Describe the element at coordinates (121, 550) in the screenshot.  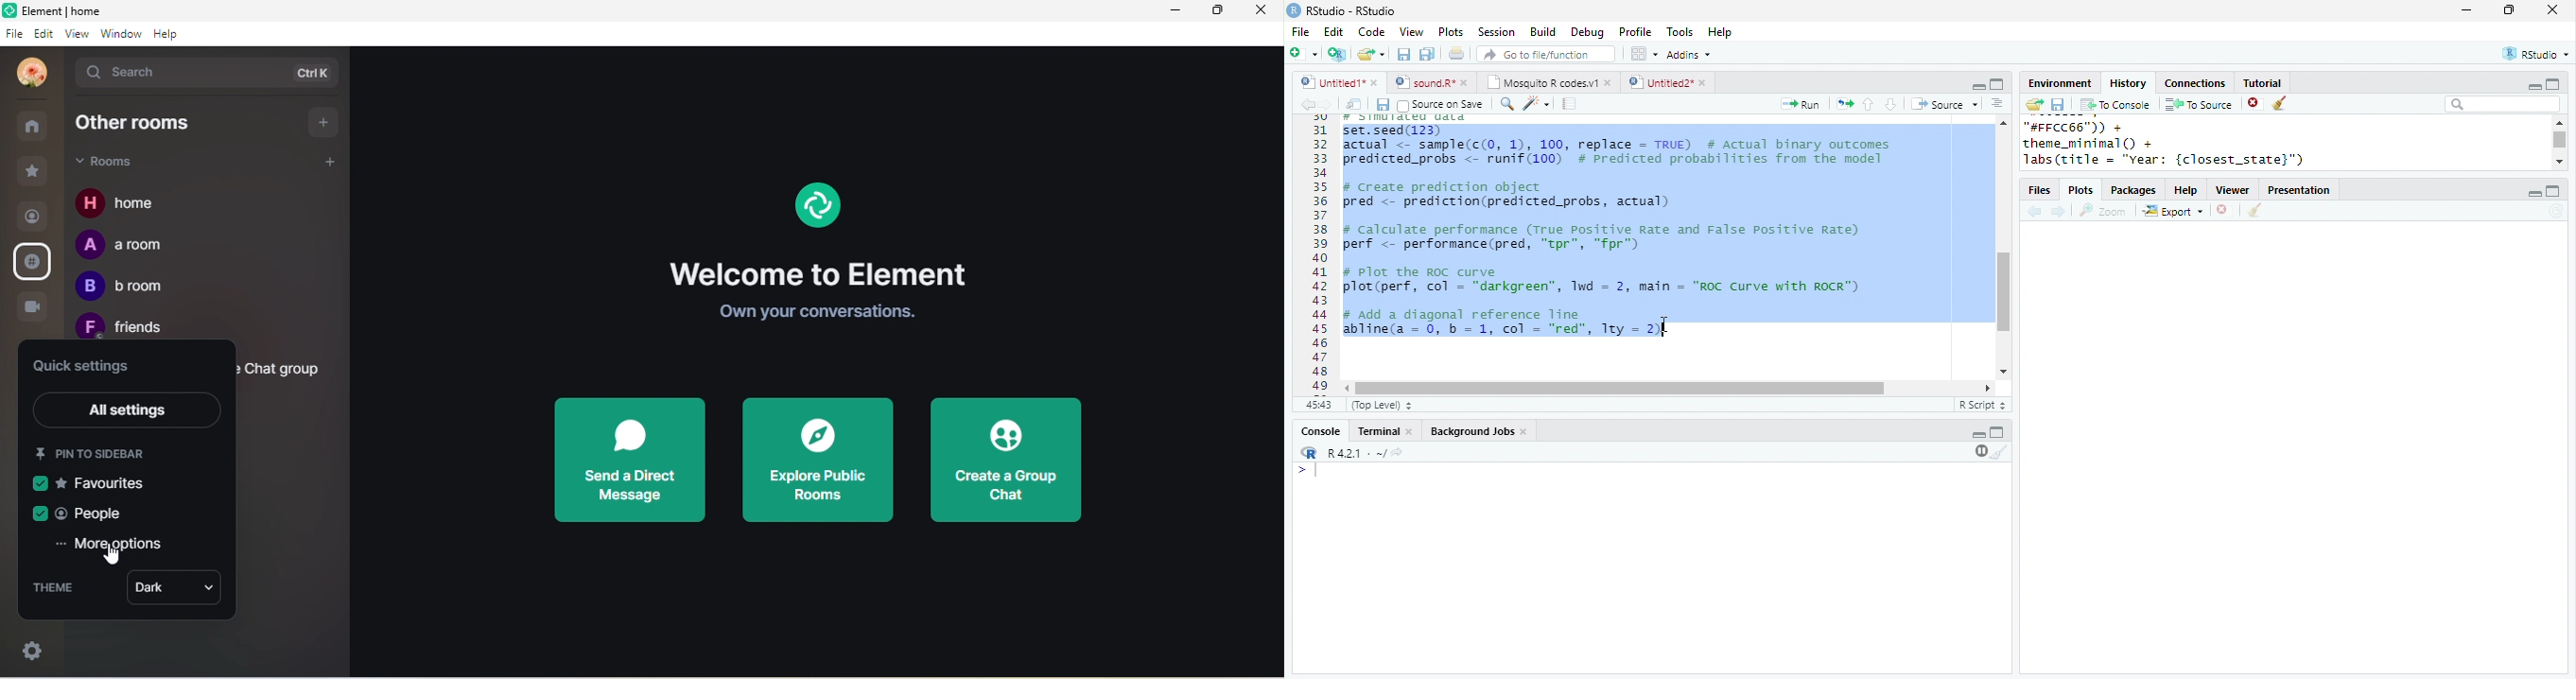
I see `more option` at that location.